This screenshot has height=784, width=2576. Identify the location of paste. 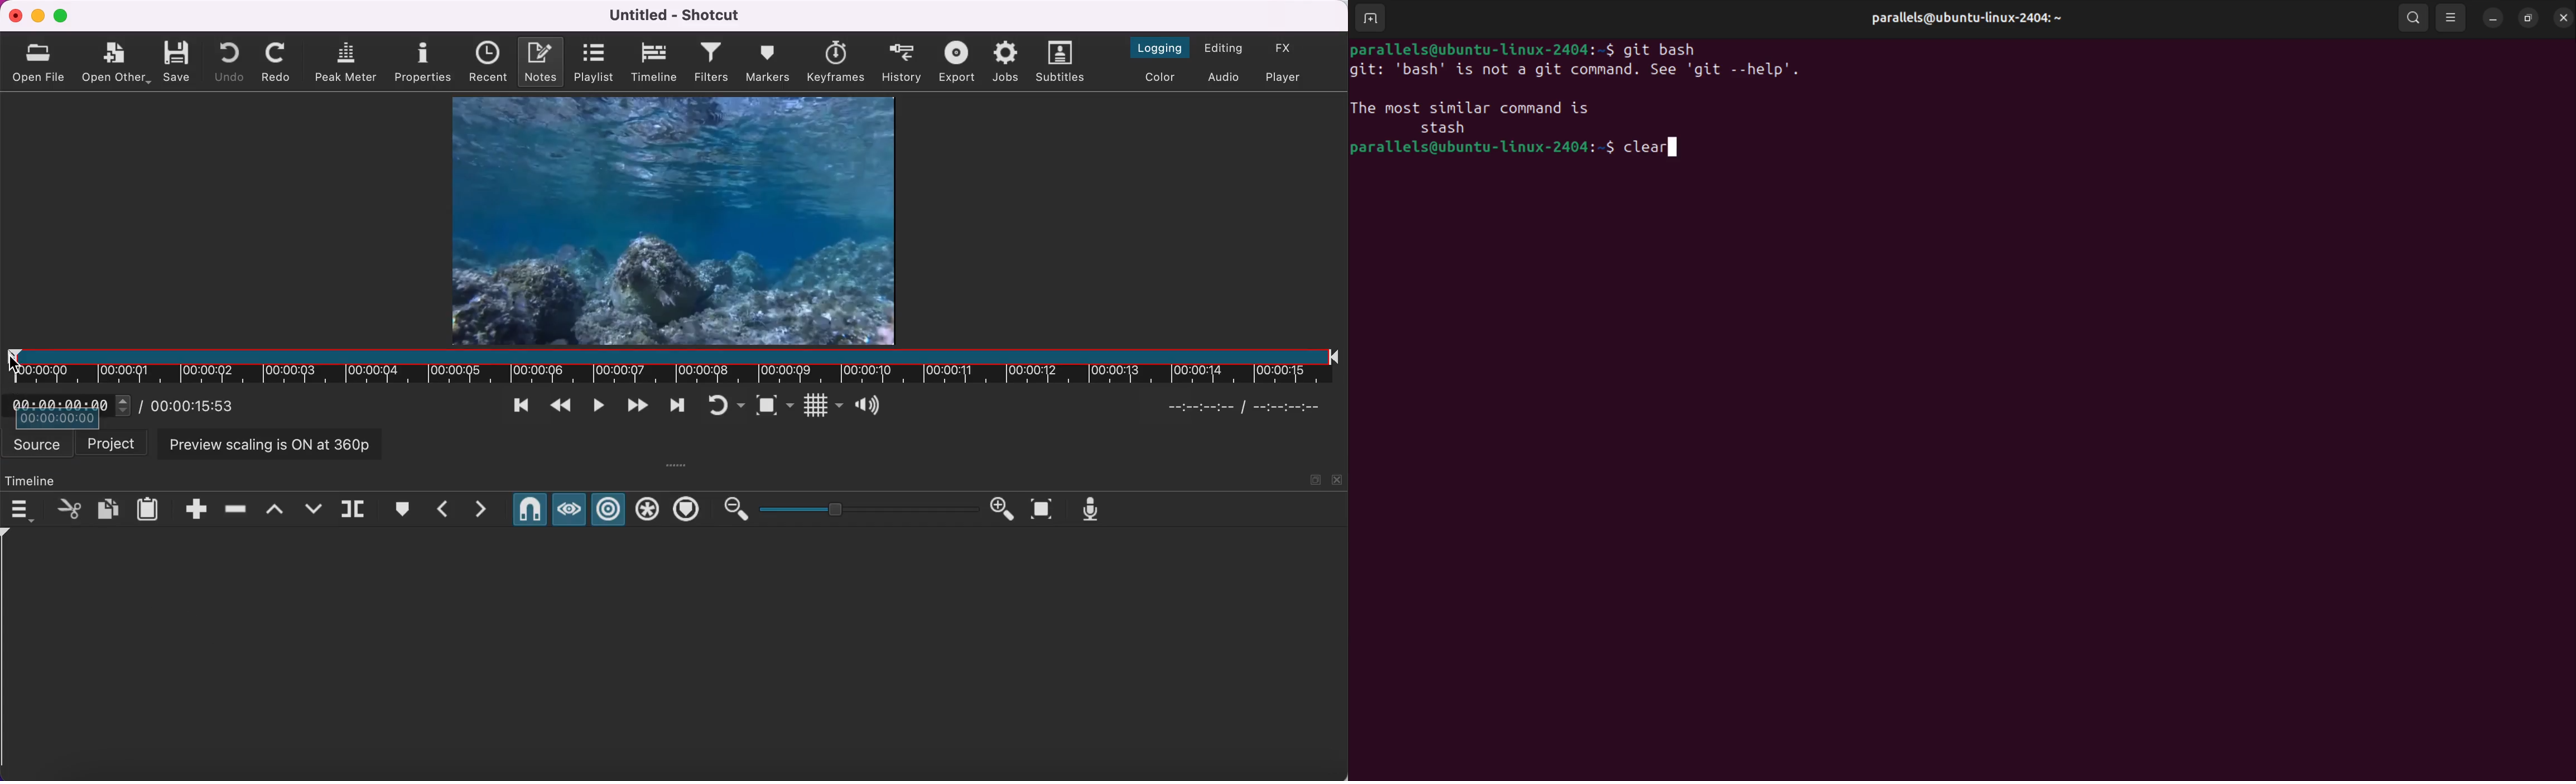
(150, 509).